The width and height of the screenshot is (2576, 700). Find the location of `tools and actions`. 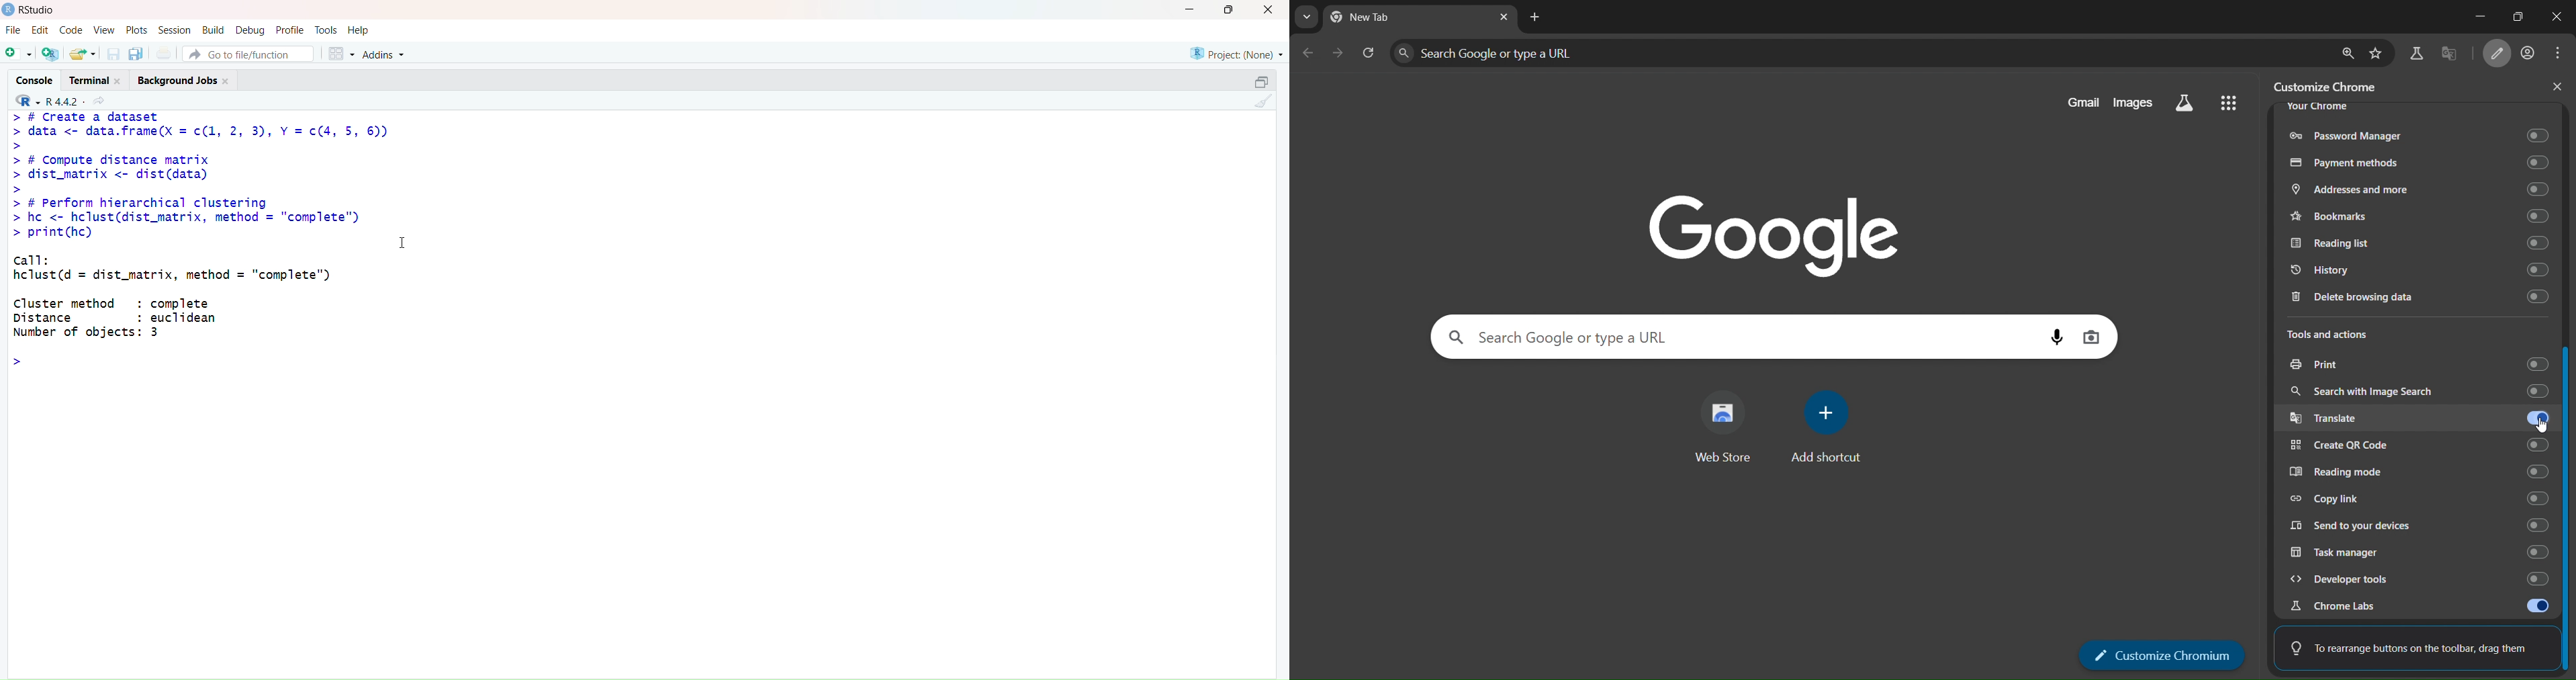

tools and actions is located at coordinates (2338, 335).